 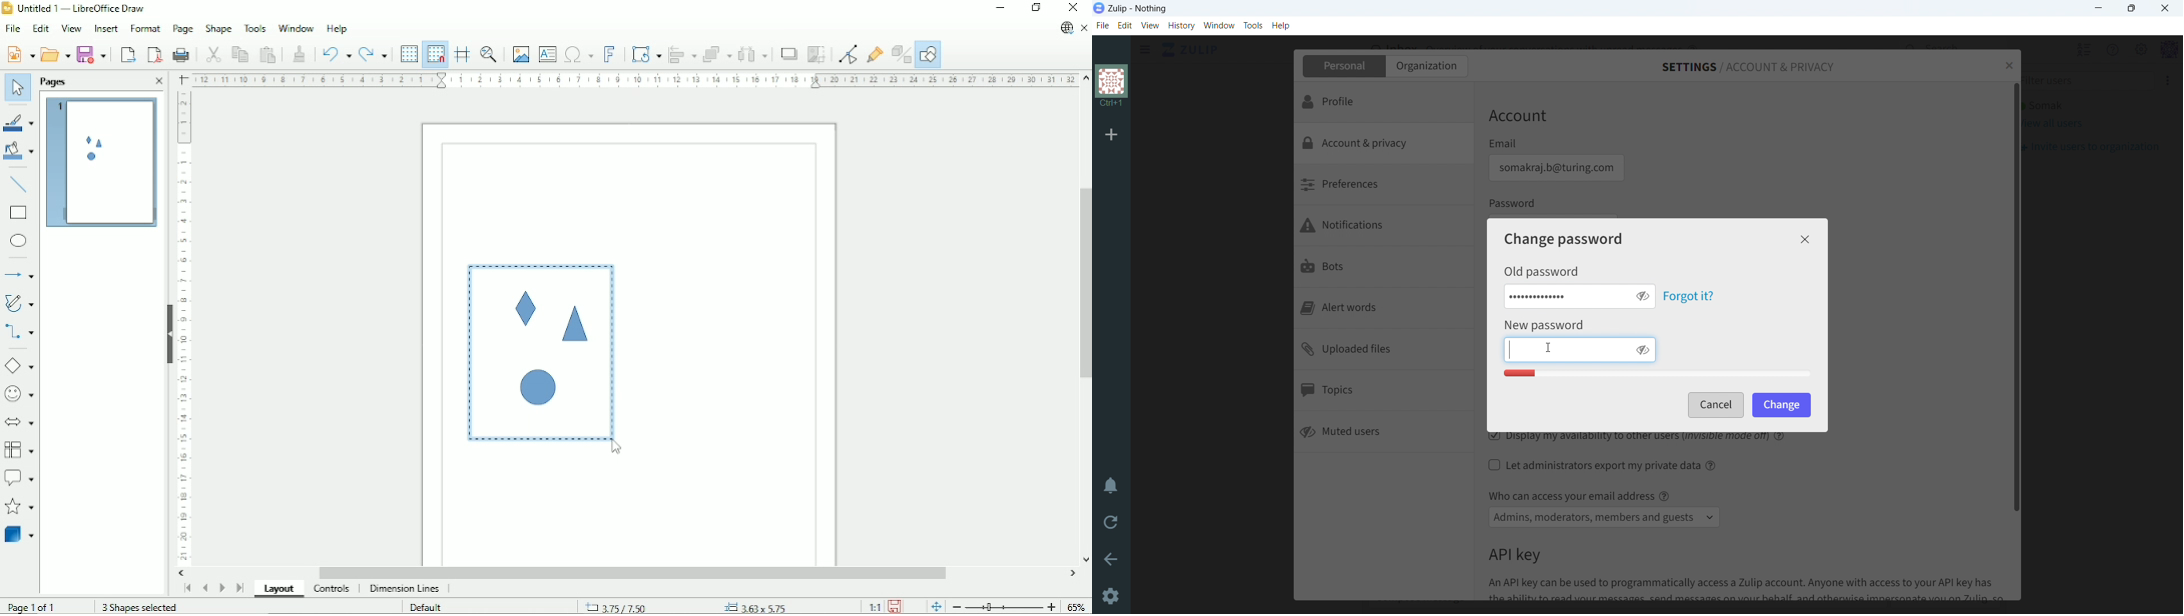 What do you see at coordinates (19, 152) in the screenshot?
I see `Fill color` at bounding box center [19, 152].